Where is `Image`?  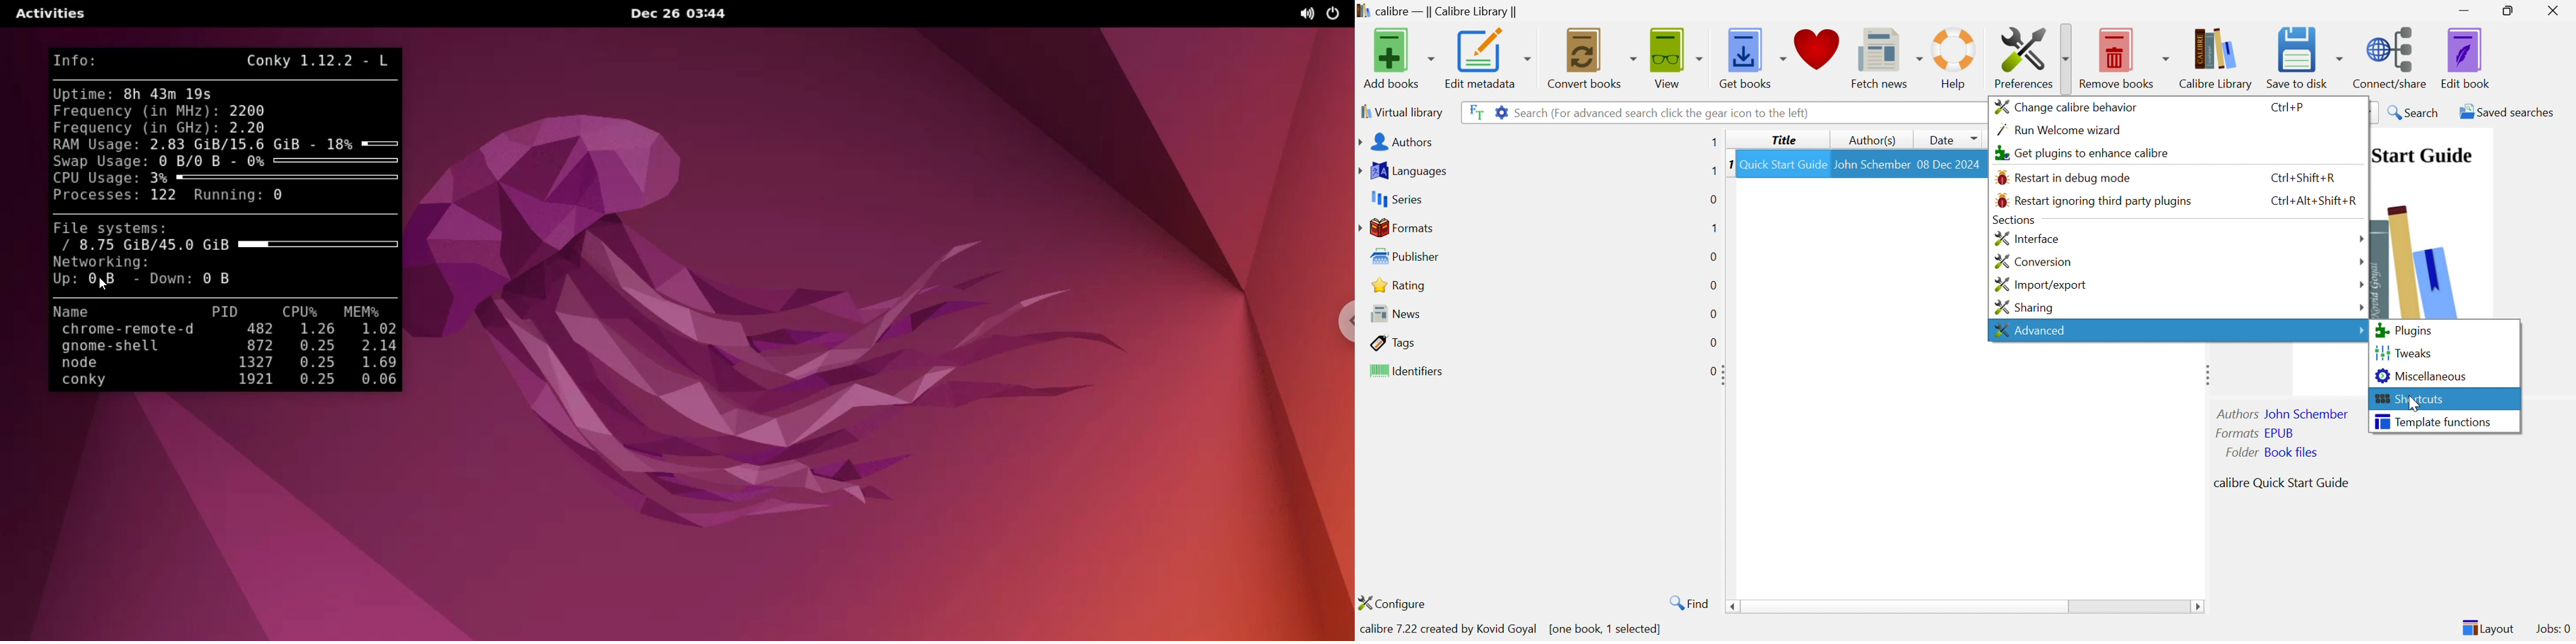 Image is located at coordinates (2418, 256).